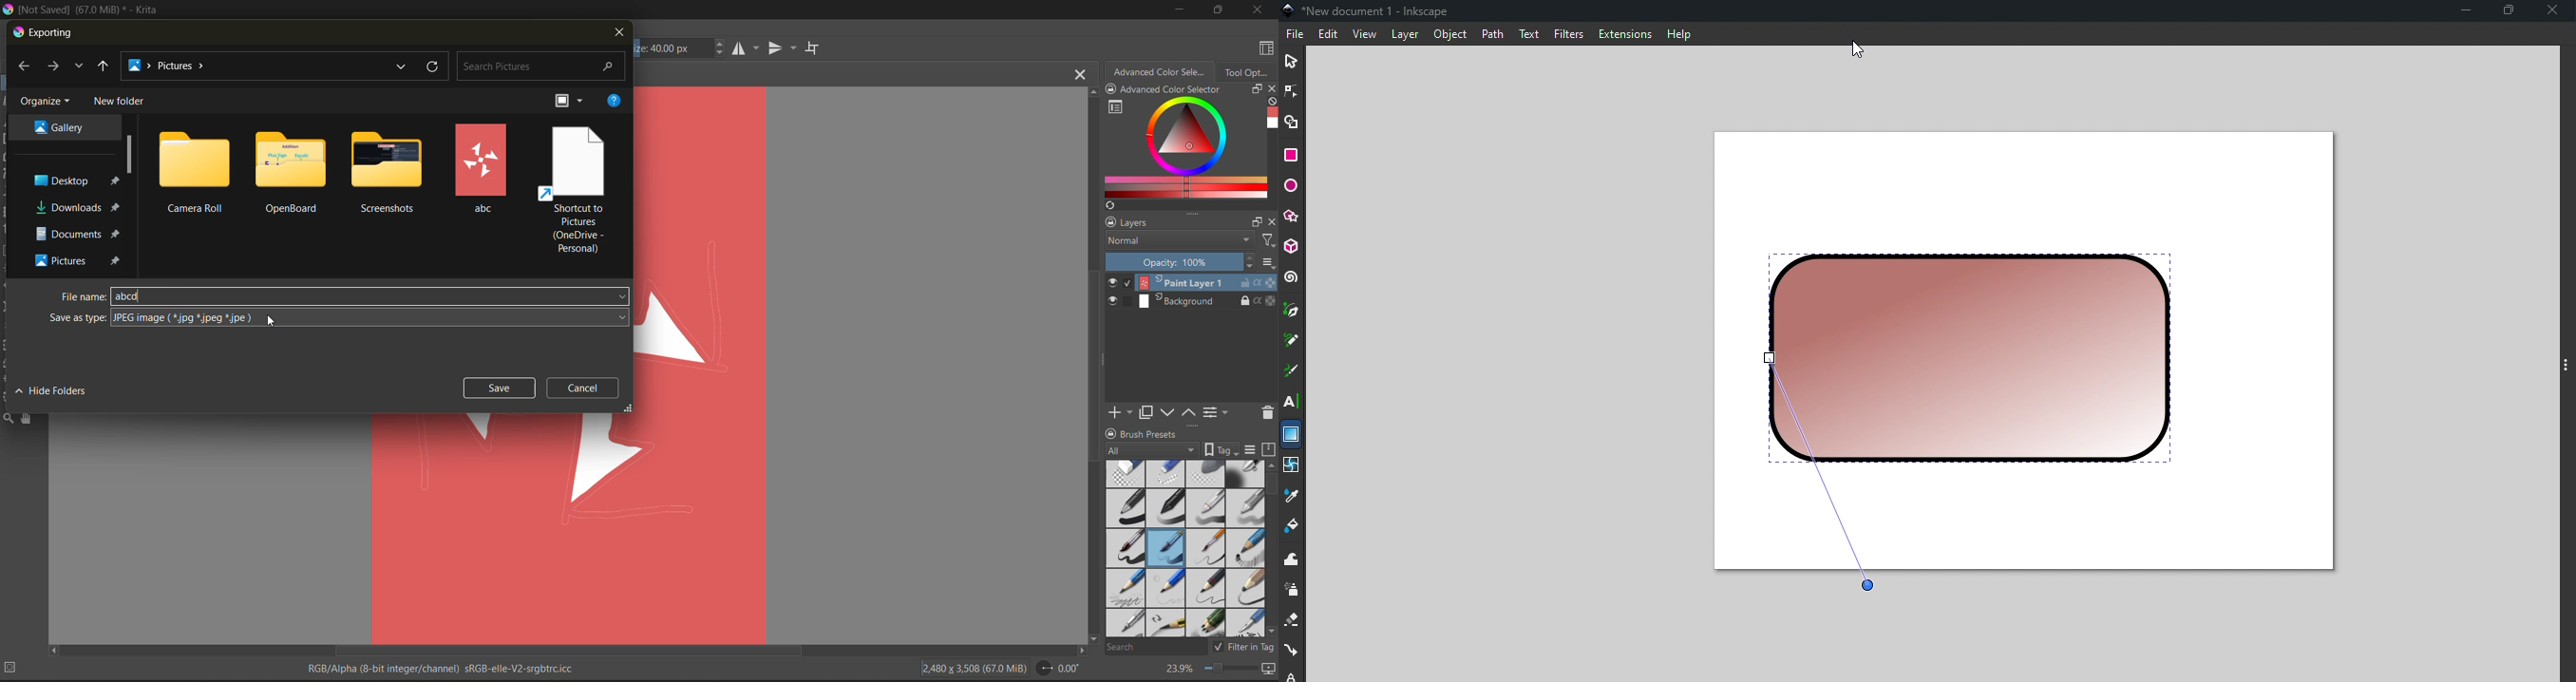 The height and width of the screenshot is (700, 2576). I want to click on Object, so click(1449, 34).